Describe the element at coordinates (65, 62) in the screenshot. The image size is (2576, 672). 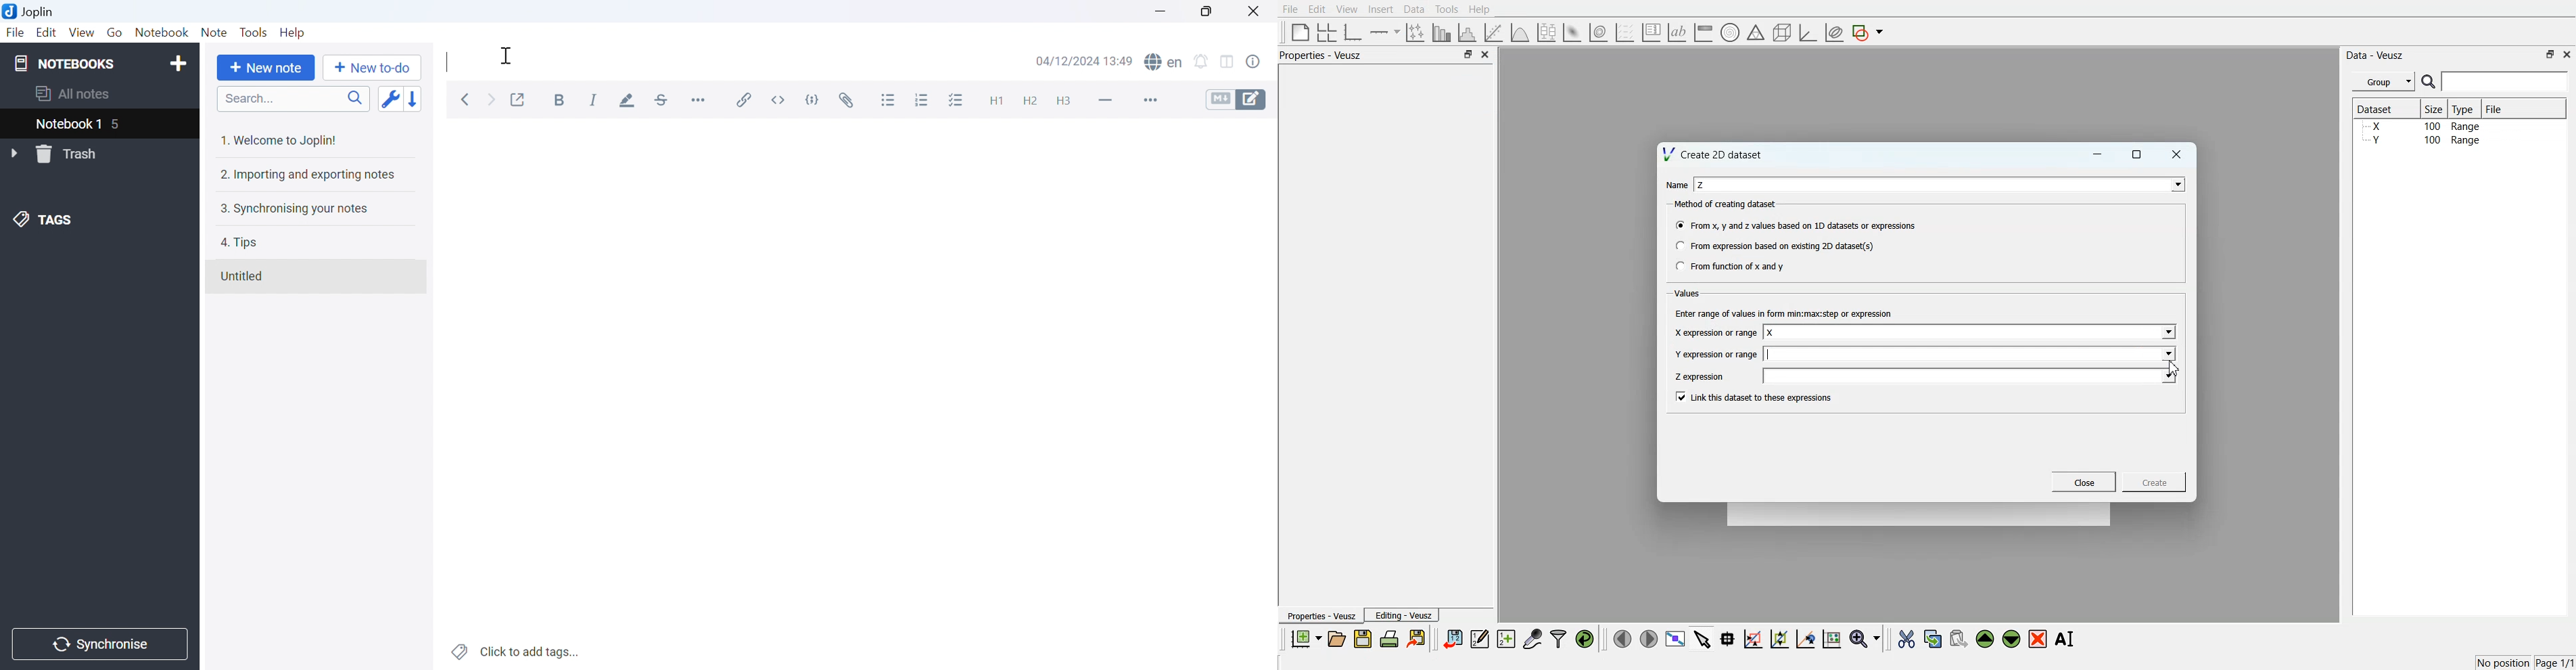
I see `NOTEBOOKS` at that location.